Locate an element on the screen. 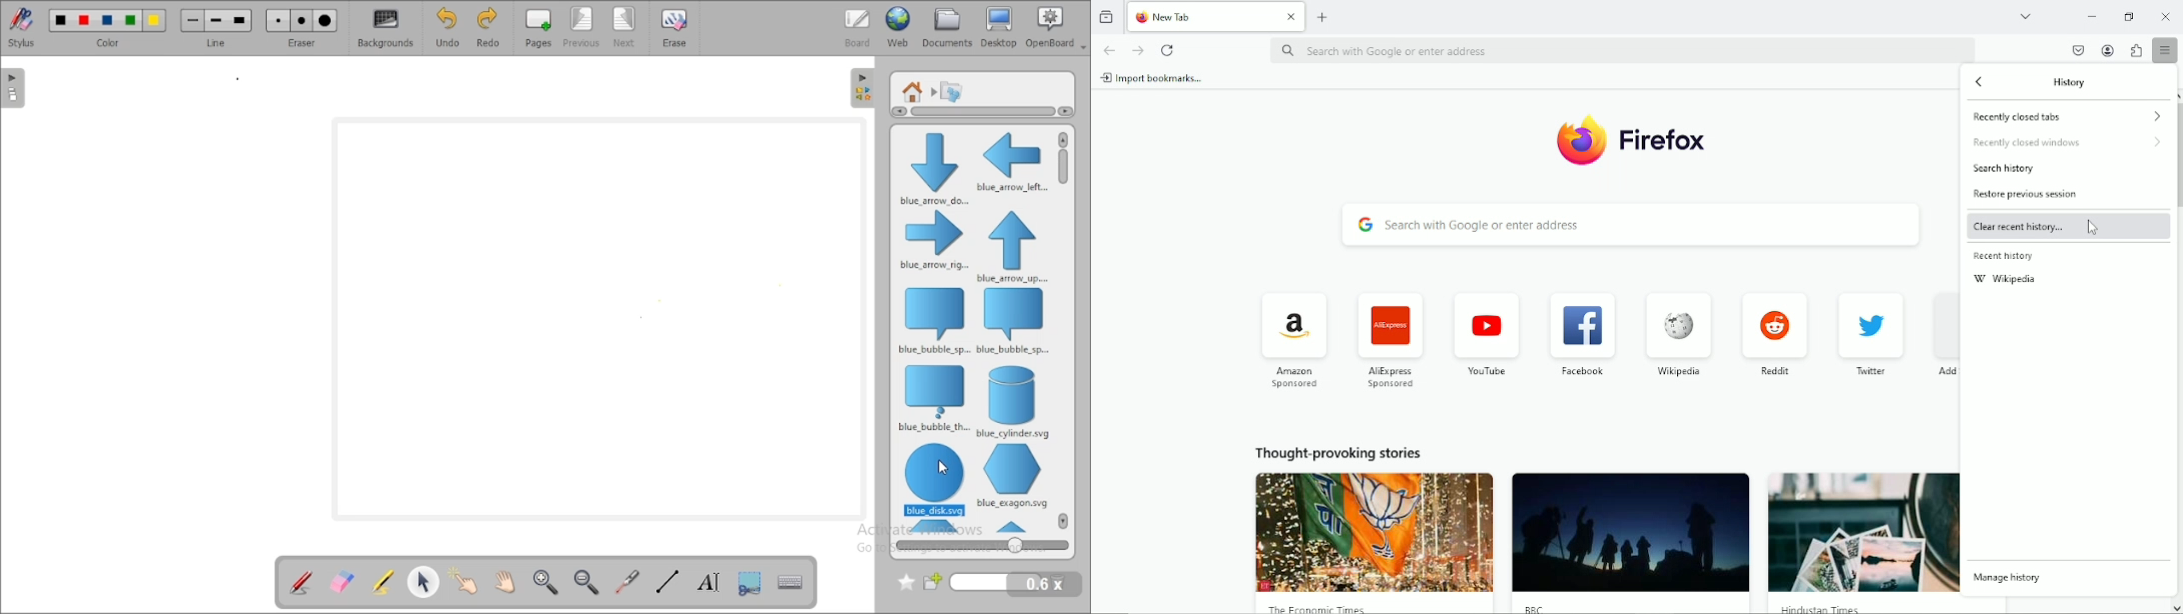 Image resolution: width=2184 pixels, height=616 pixels. pages is located at coordinates (538, 28).